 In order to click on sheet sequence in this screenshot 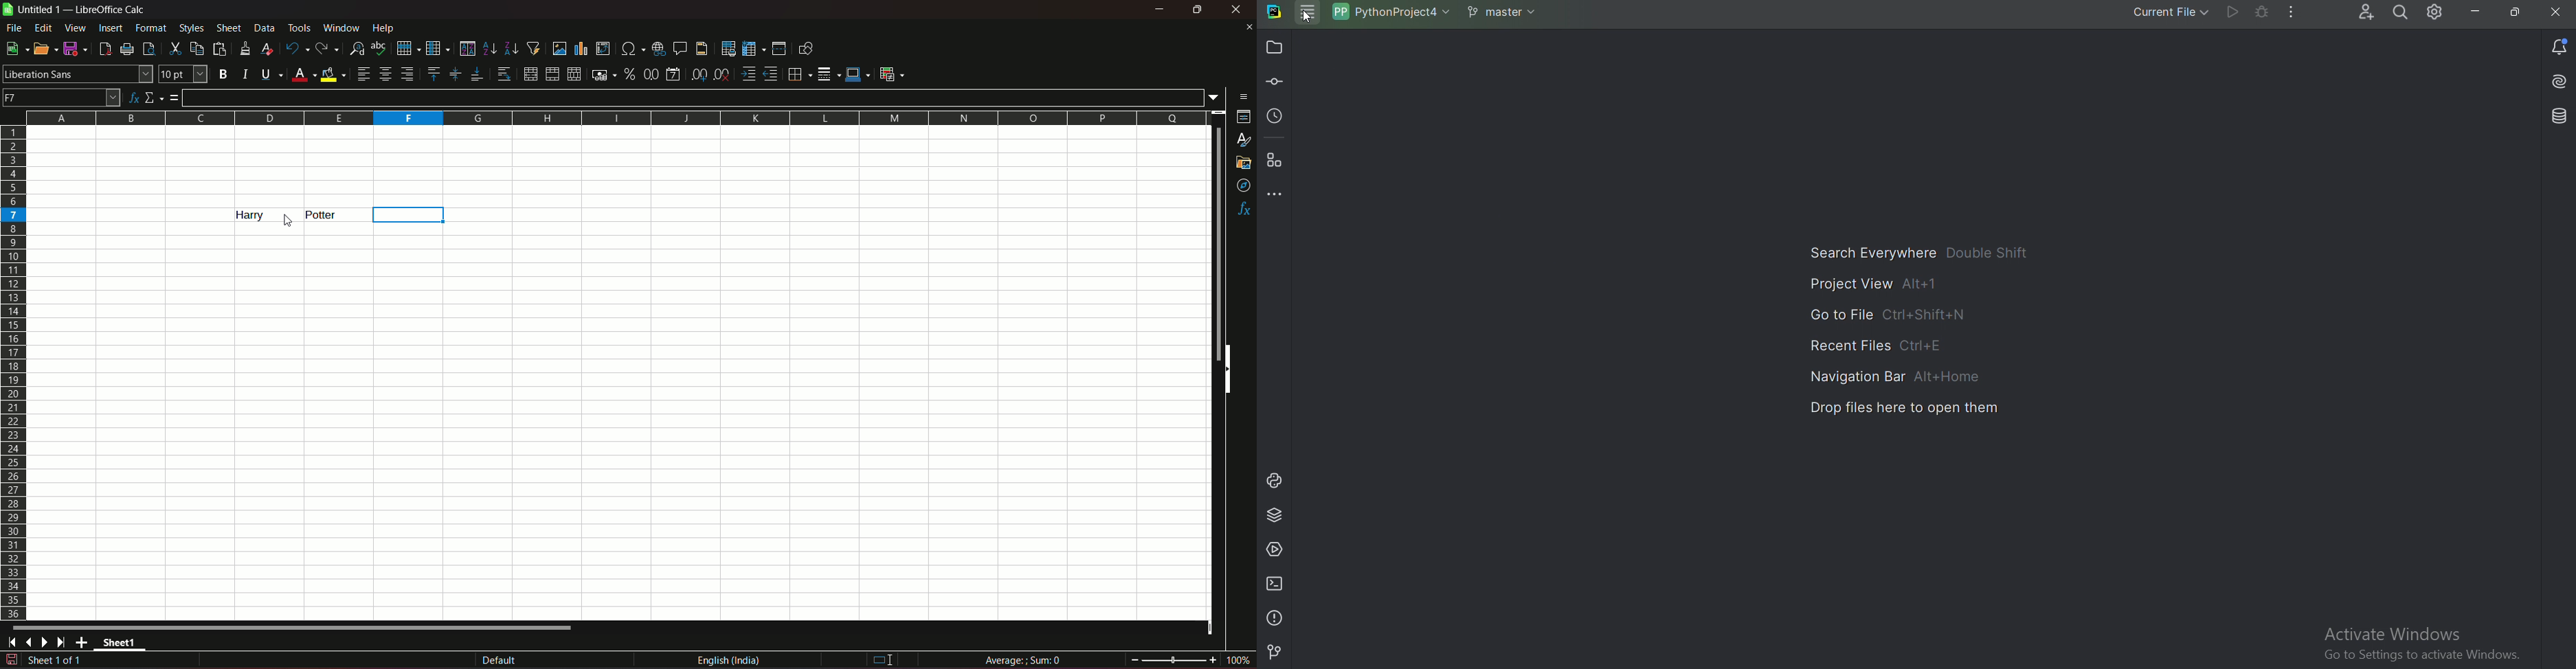, I will do `click(56, 662)`.